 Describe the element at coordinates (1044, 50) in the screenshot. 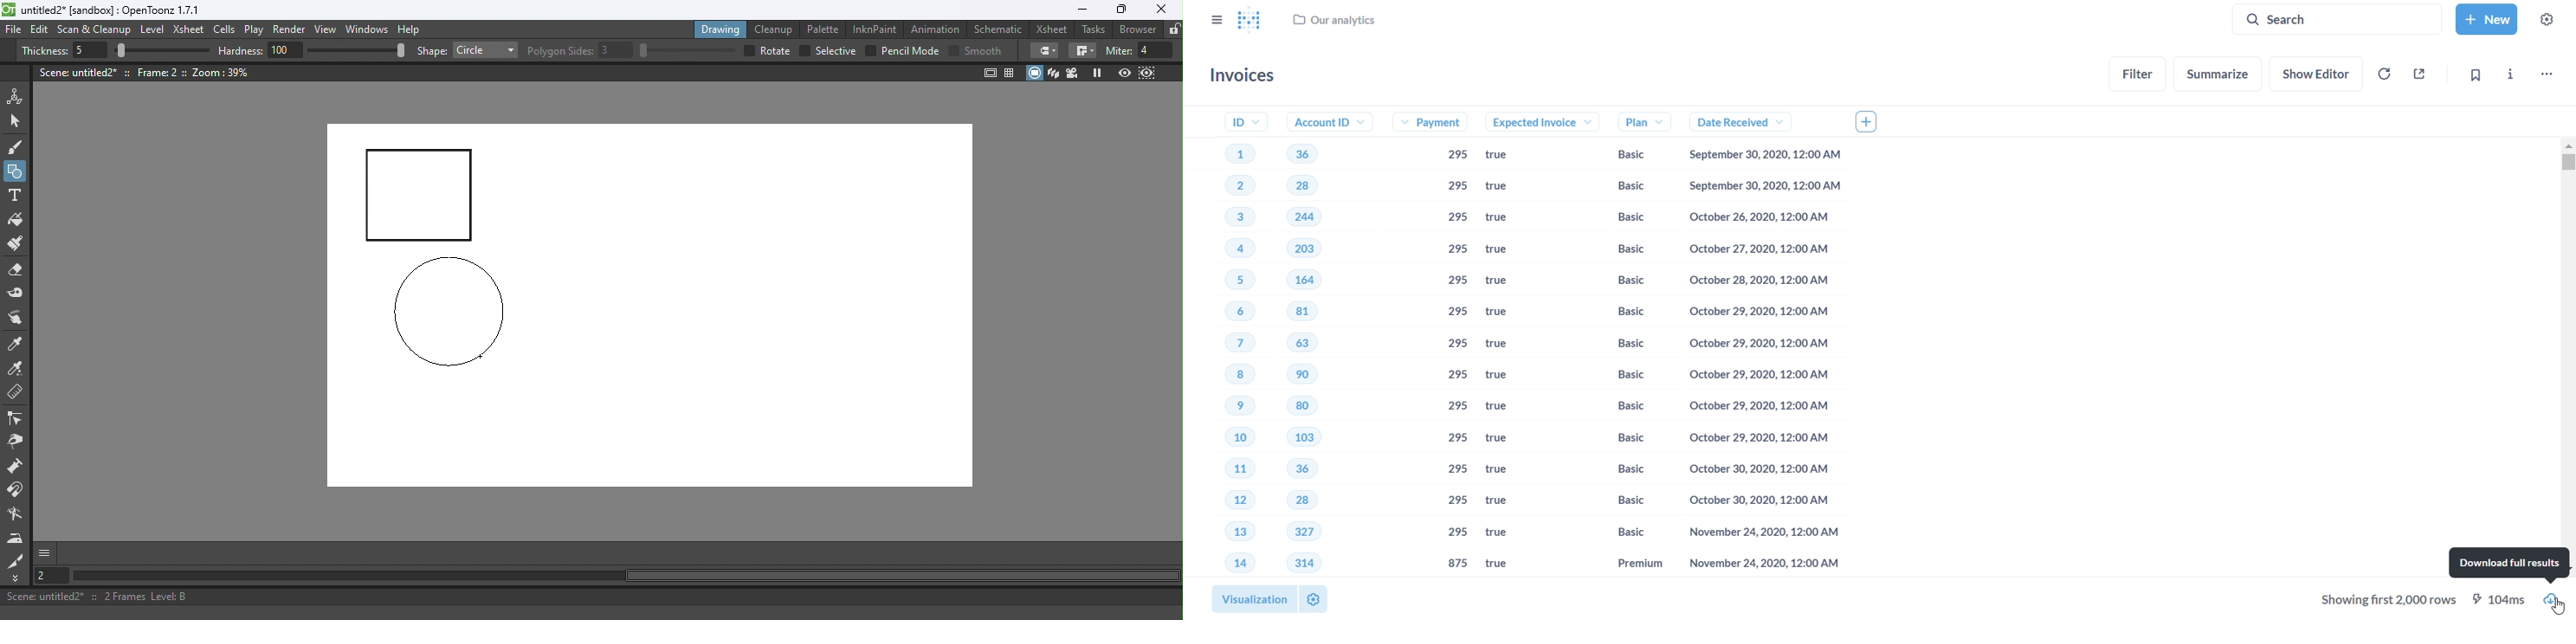

I see `Border corners` at that location.